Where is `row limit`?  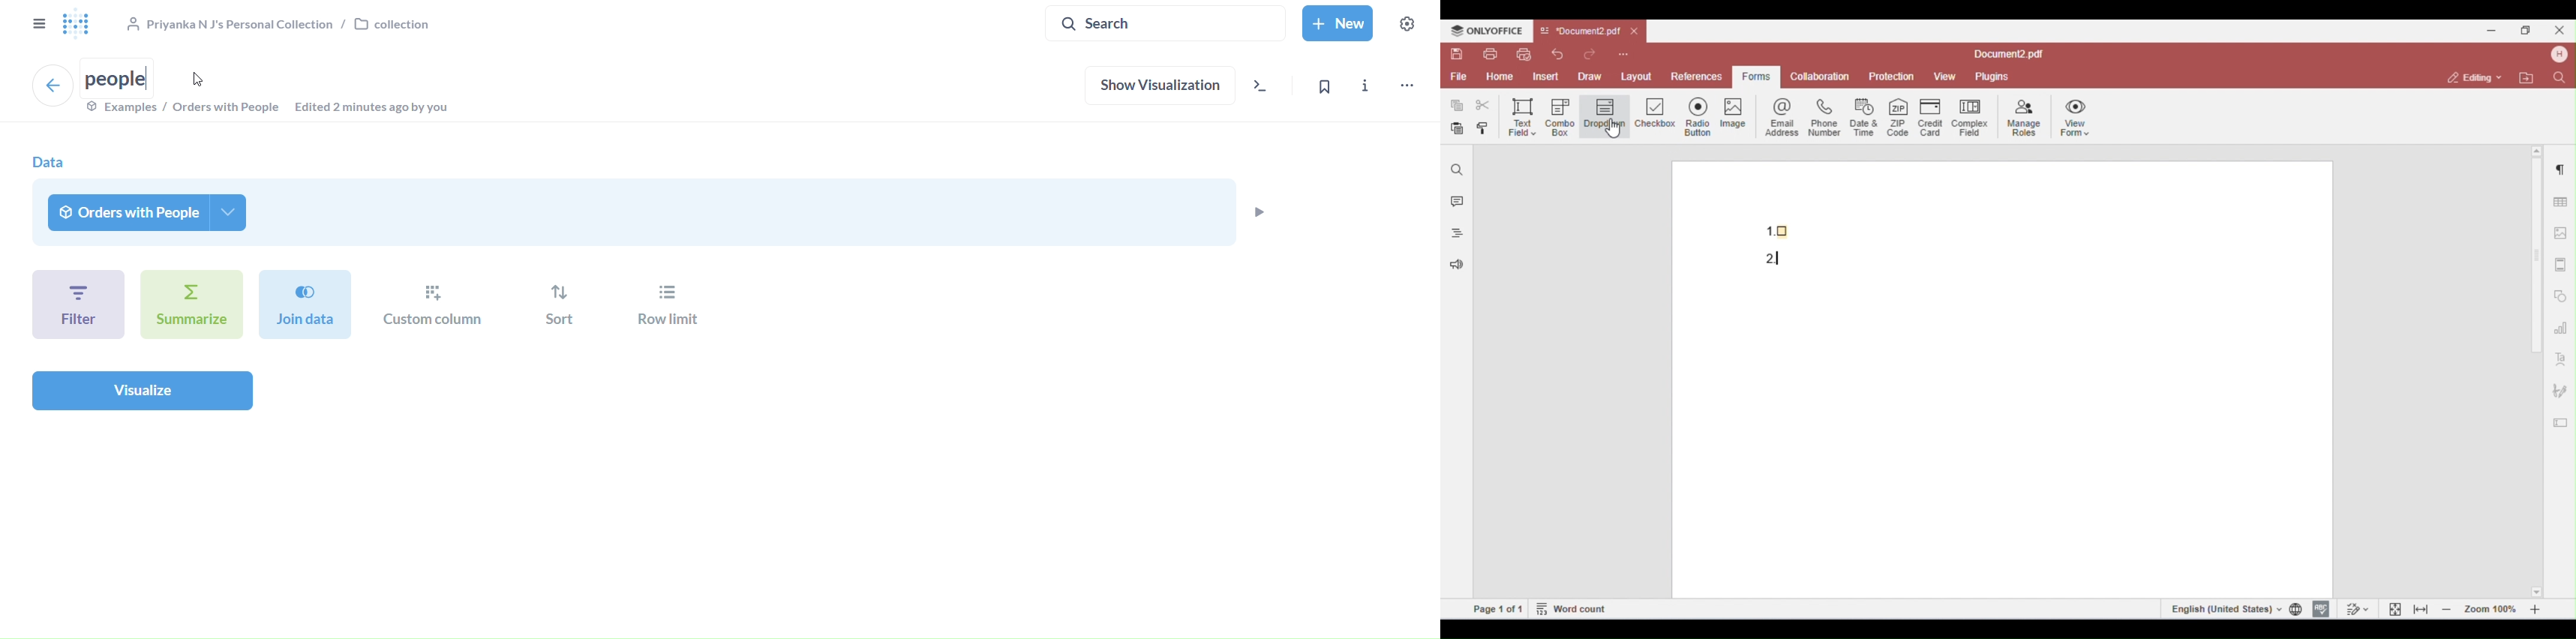 row limit is located at coordinates (663, 307).